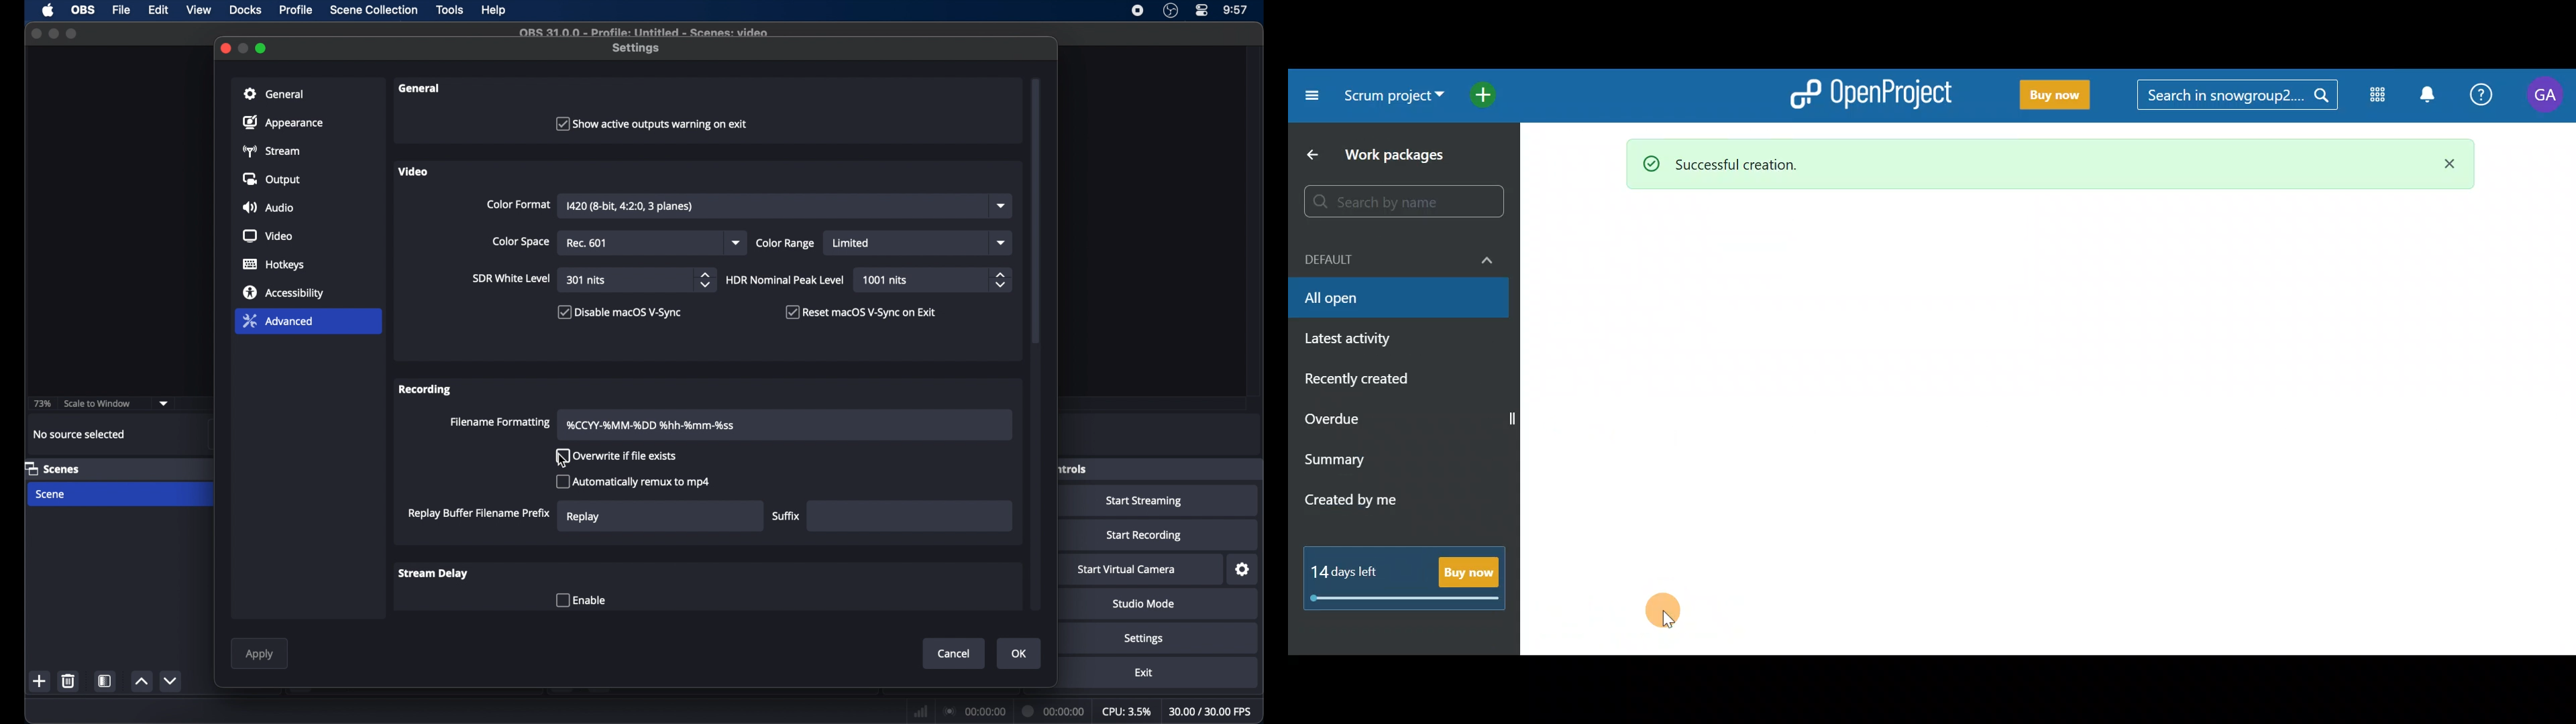 This screenshot has height=728, width=2576. What do you see at coordinates (1382, 496) in the screenshot?
I see `Created by me` at bounding box center [1382, 496].